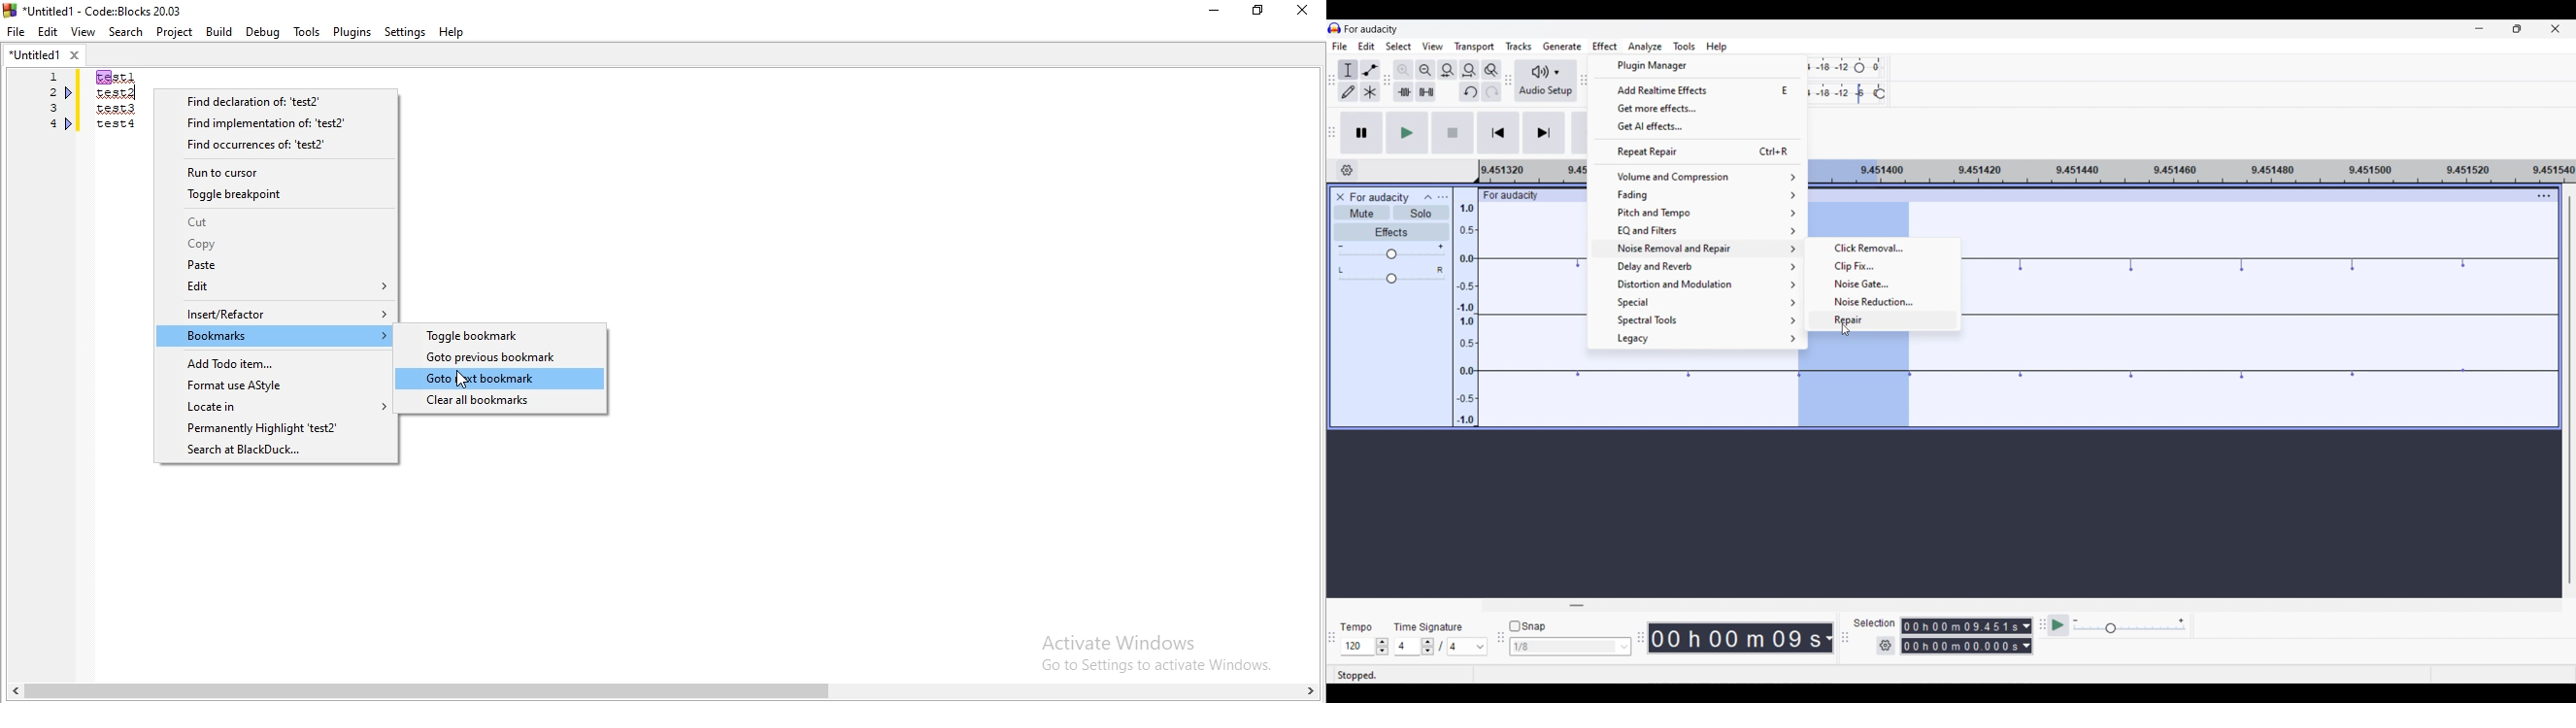 The width and height of the screenshot is (2576, 728). What do you see at coordinates (1527, 626) in the screenshot?
I see `Snap toggle` at bounding box center [1527, 626].